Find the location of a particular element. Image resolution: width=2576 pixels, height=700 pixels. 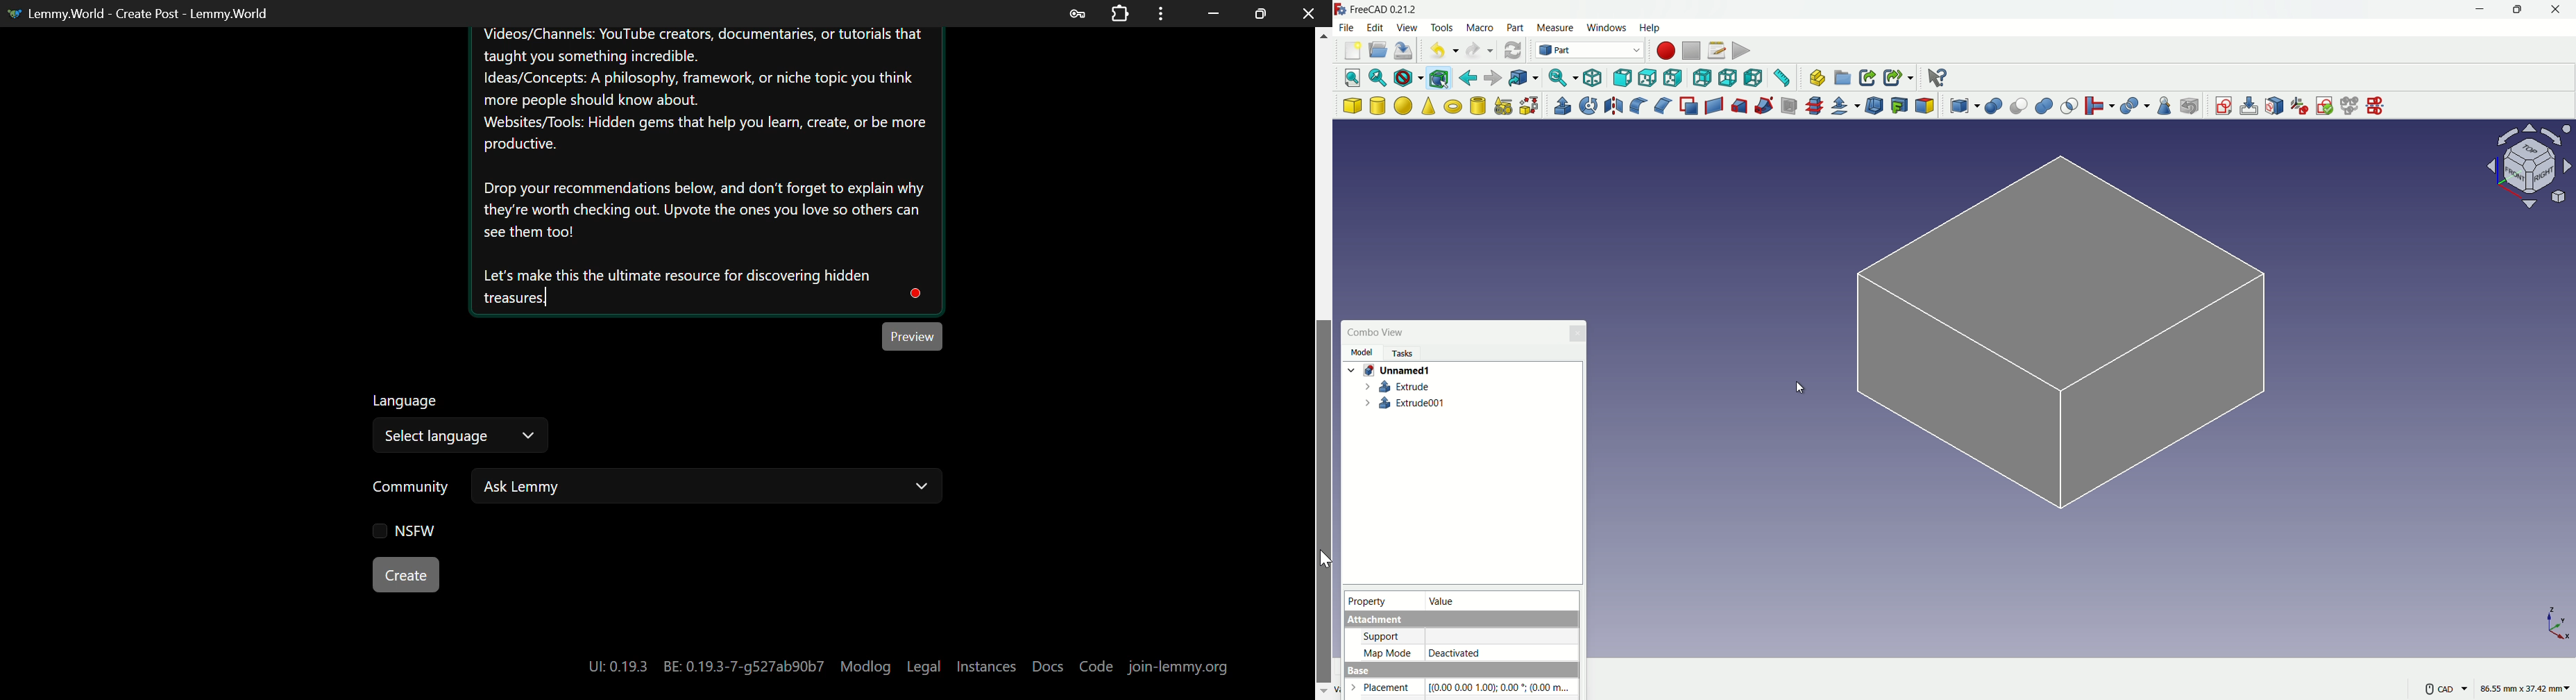

help extension is located at coordinates (1936, 77).